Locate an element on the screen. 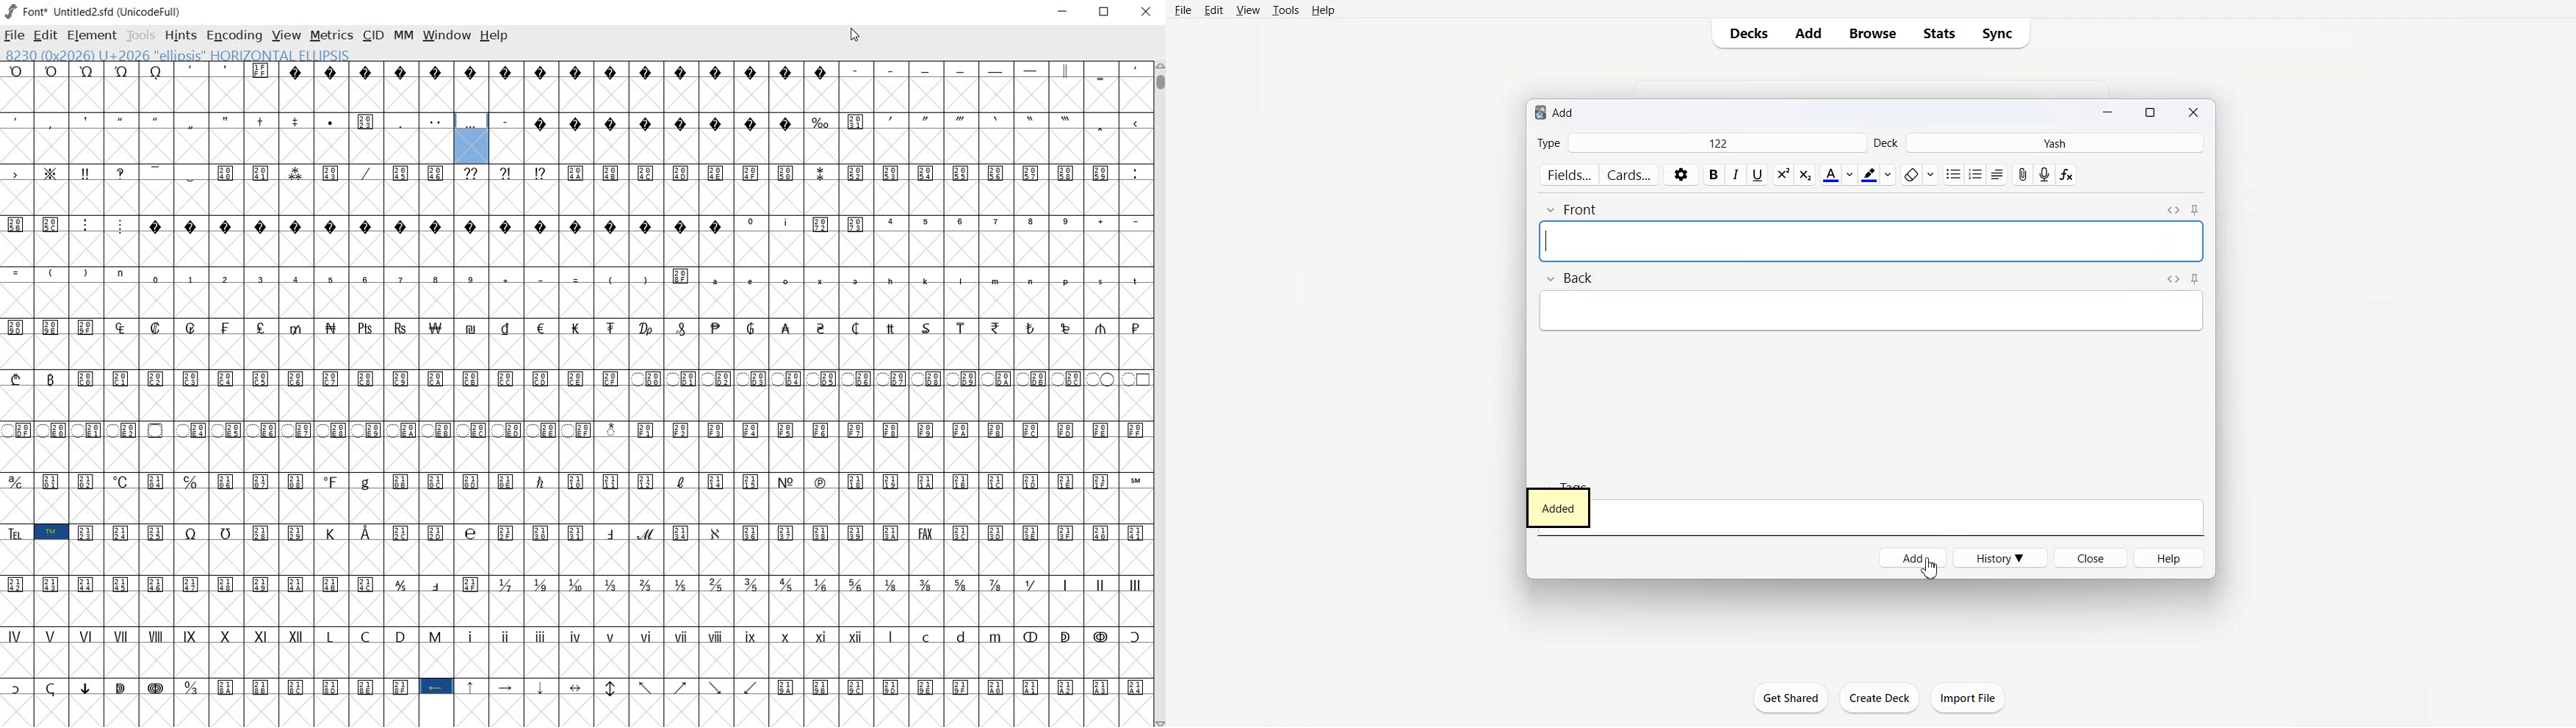 The width and height of the screenshot is (2576, 728). Close is located at coordinates (2090, 557).